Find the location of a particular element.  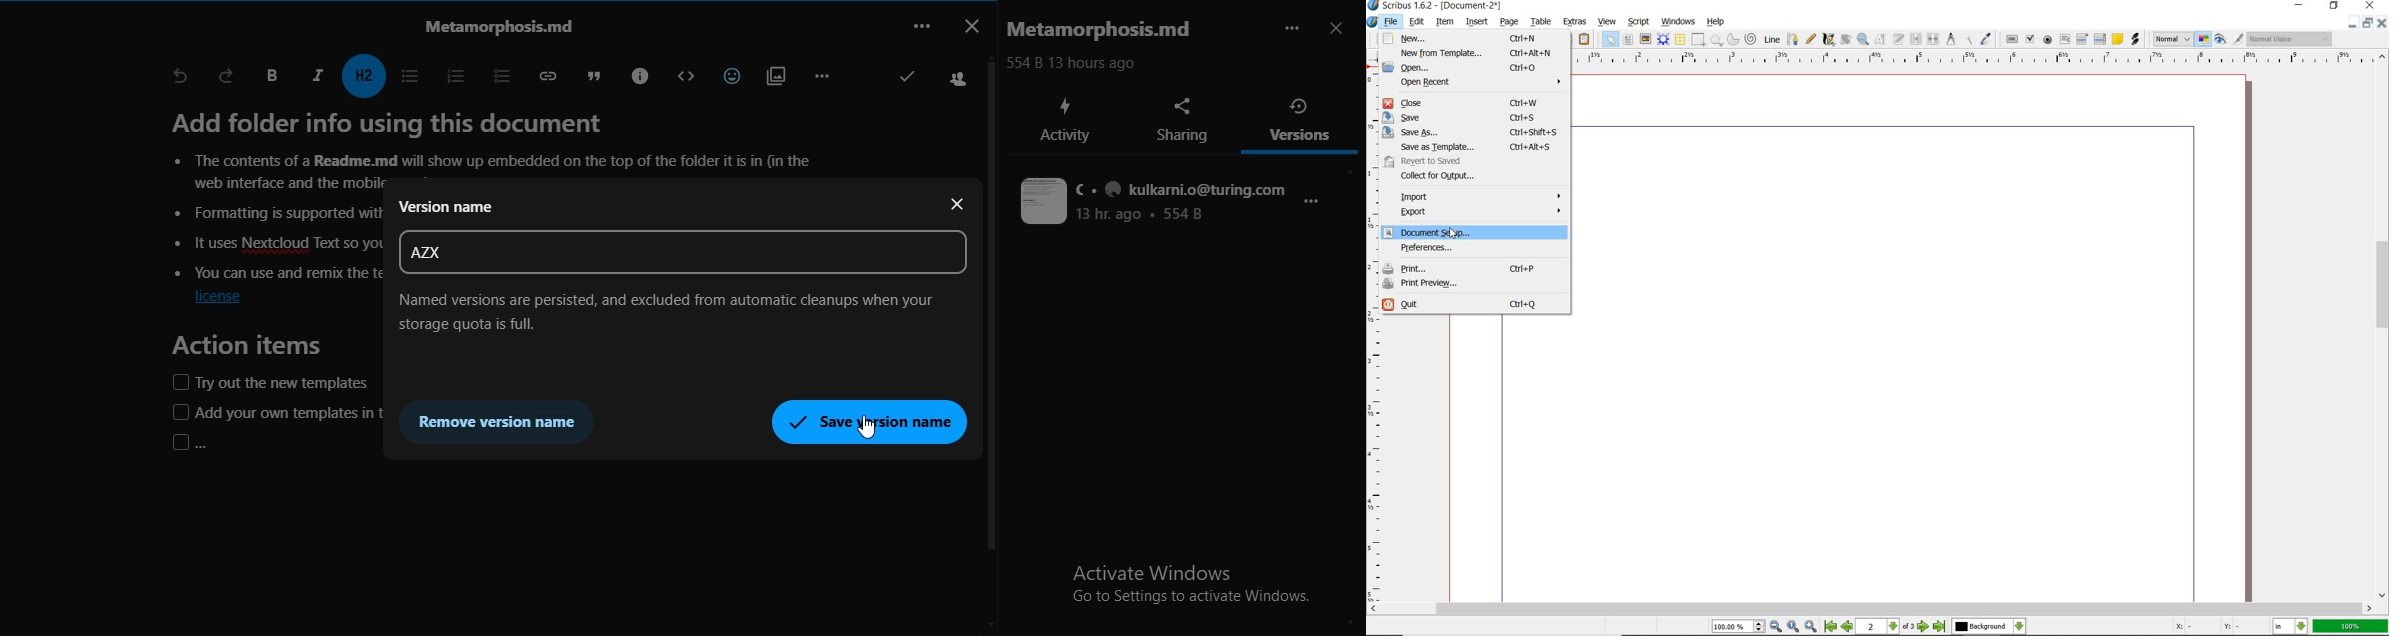

close is located at coordinates (2370, 6).